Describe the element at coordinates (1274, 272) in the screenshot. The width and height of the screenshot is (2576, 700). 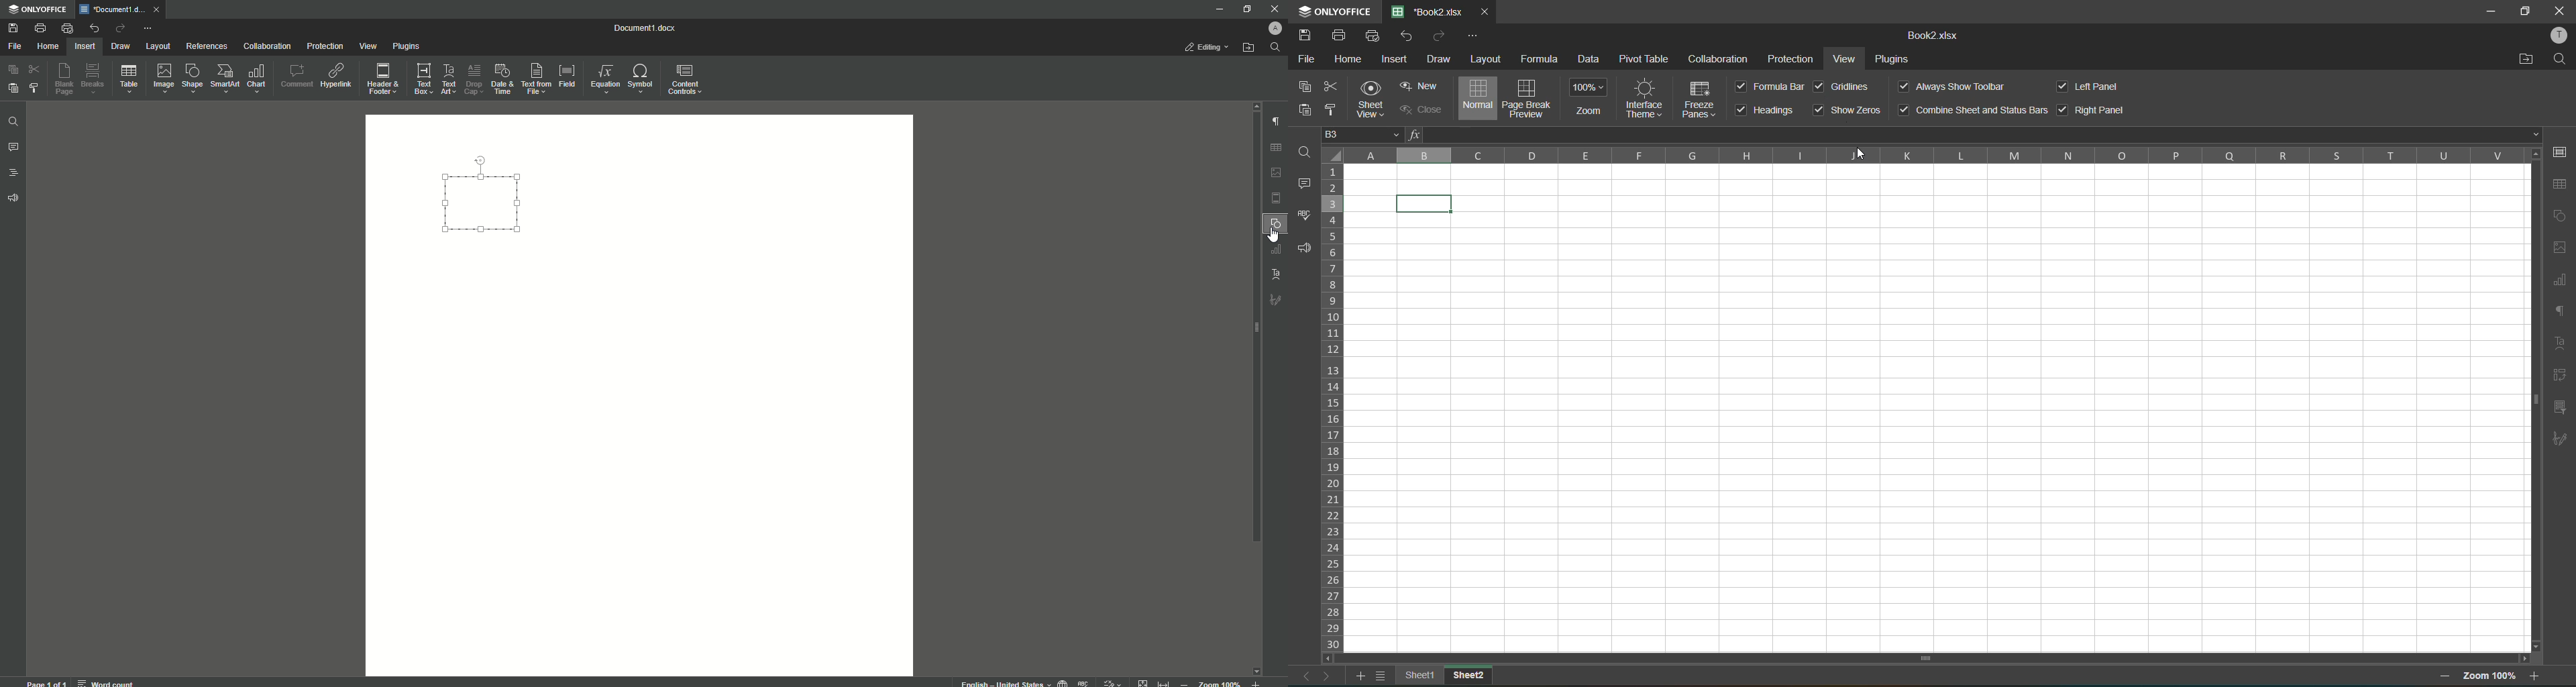
I see `Text Art Settings` at that location.